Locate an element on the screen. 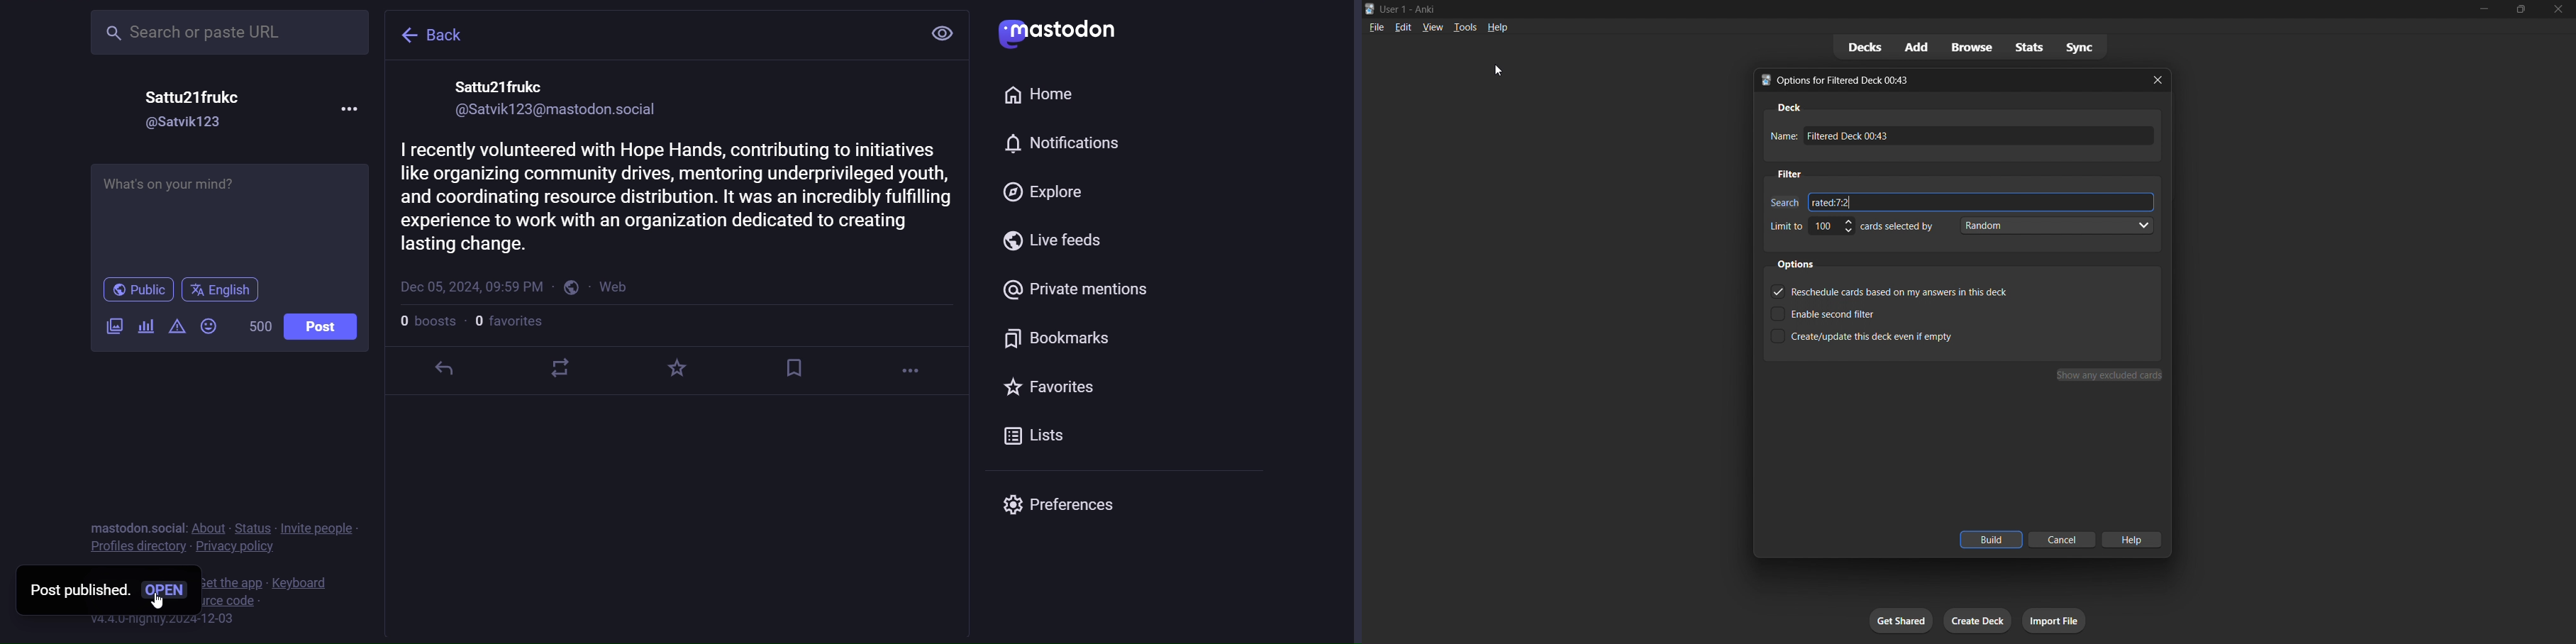 The width and height of the screenshot is (2576, 644). reply is located at coordinates (450, 372).